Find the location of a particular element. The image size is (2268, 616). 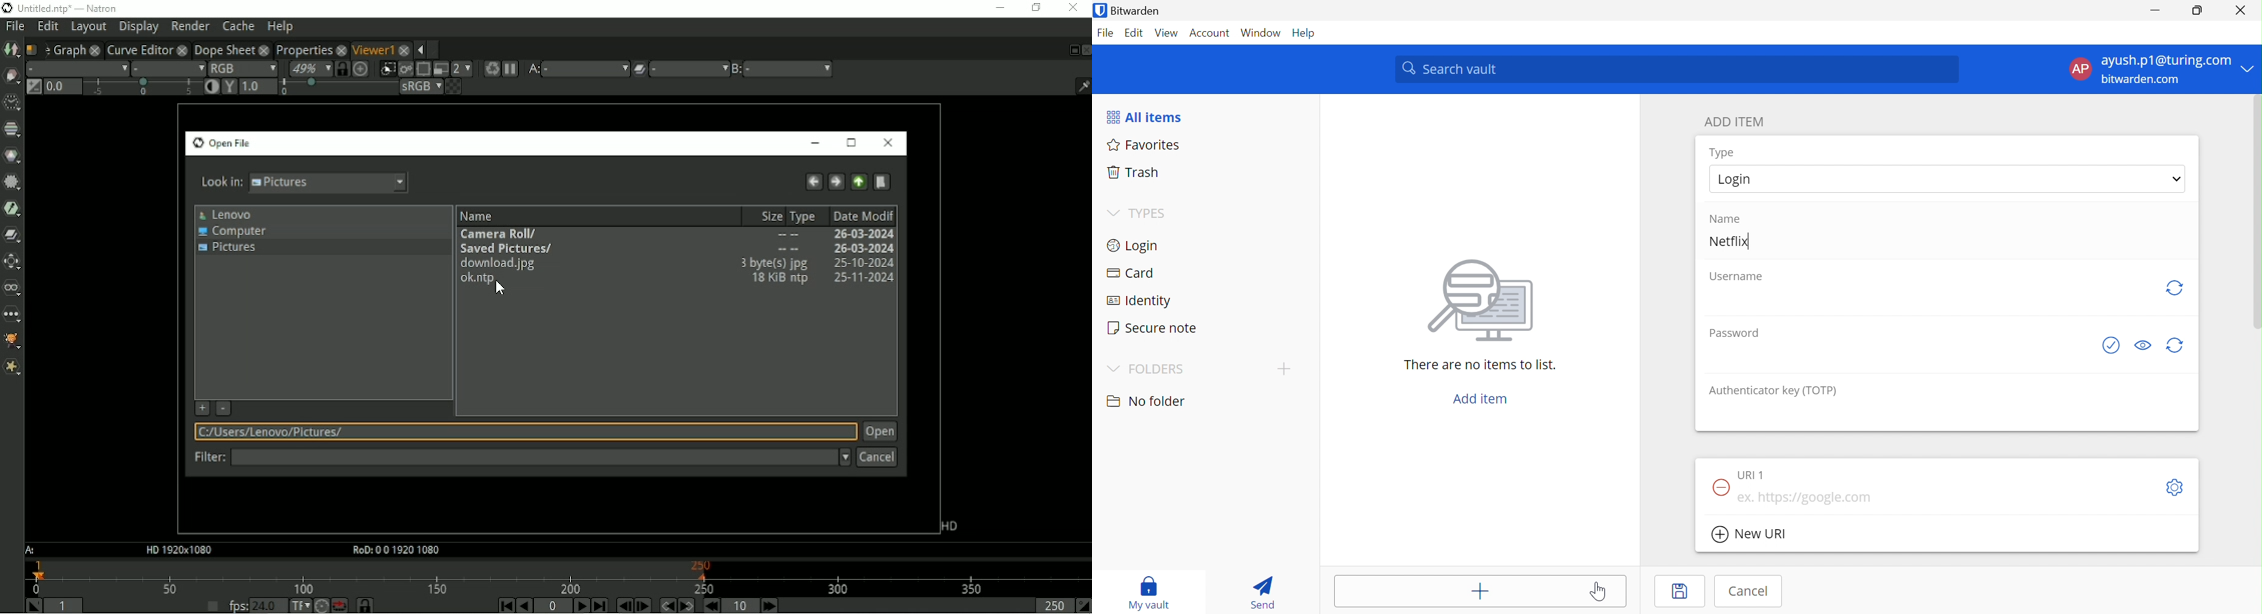

Last frame is located at coordinates (599, 605).